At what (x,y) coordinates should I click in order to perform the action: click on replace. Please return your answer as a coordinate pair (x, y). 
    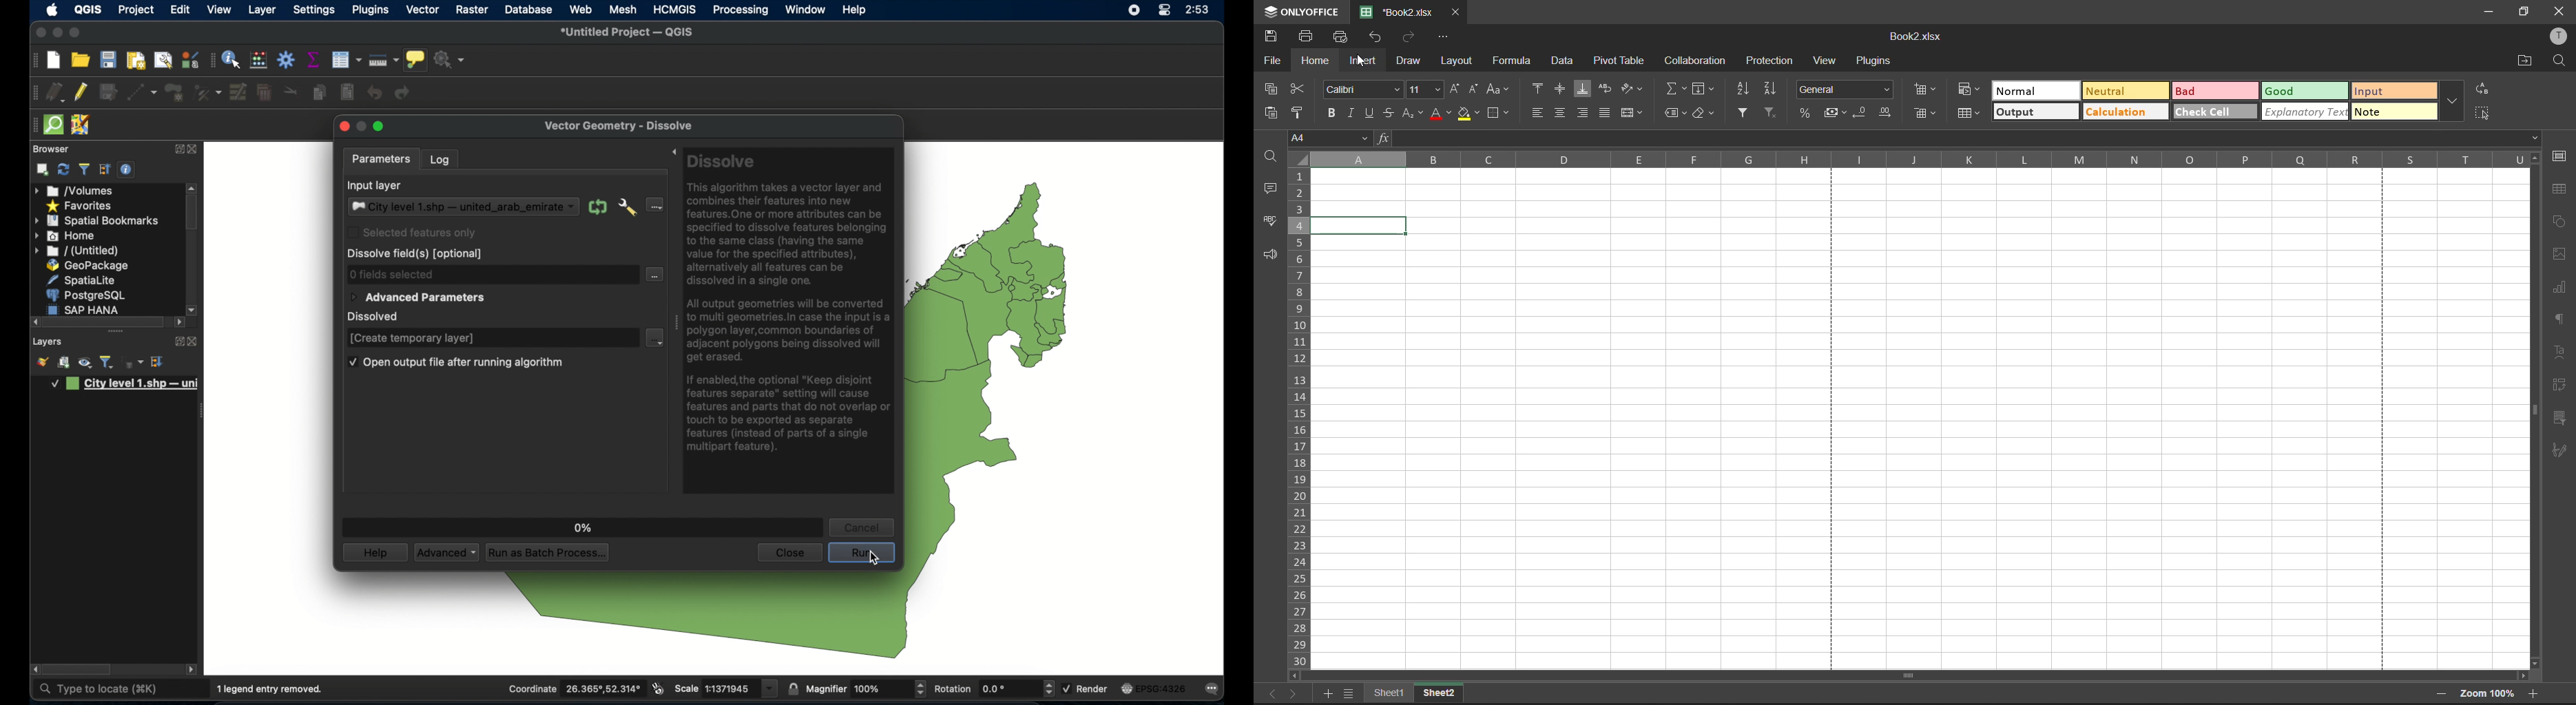
    Looking at the image, I should click on (2484, 91).